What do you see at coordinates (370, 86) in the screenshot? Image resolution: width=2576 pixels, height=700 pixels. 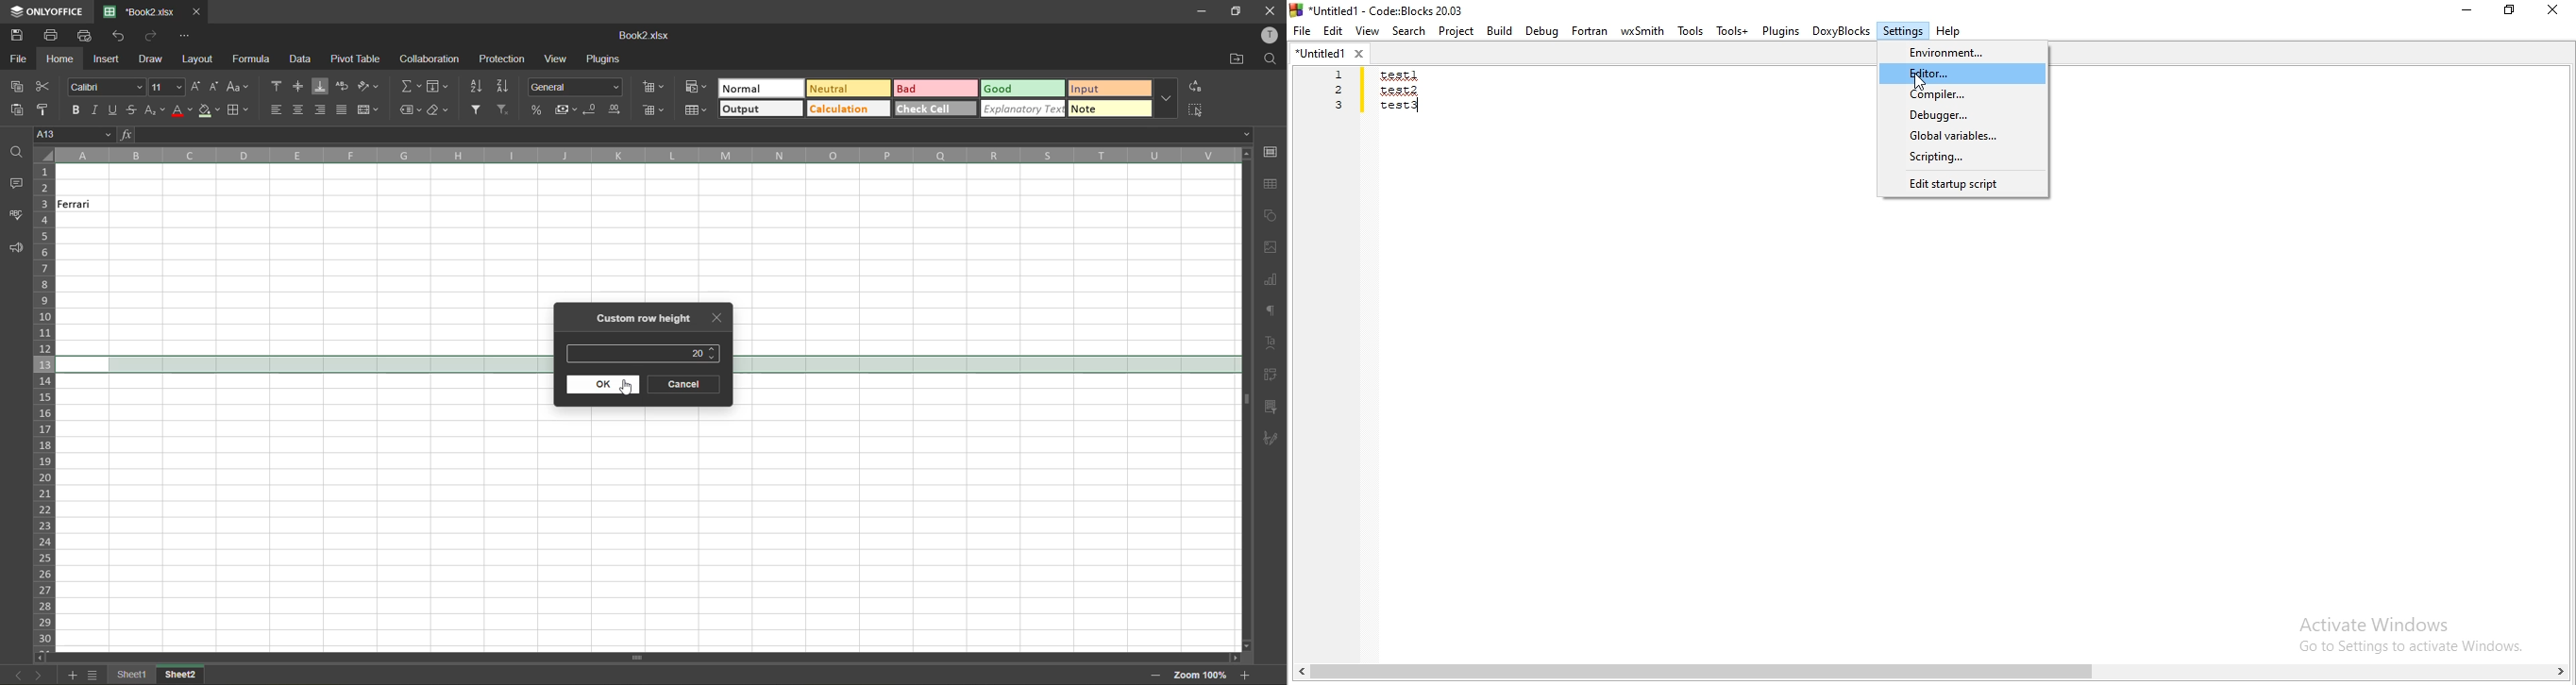 I see `orientation` at bounding box center [370, 86].